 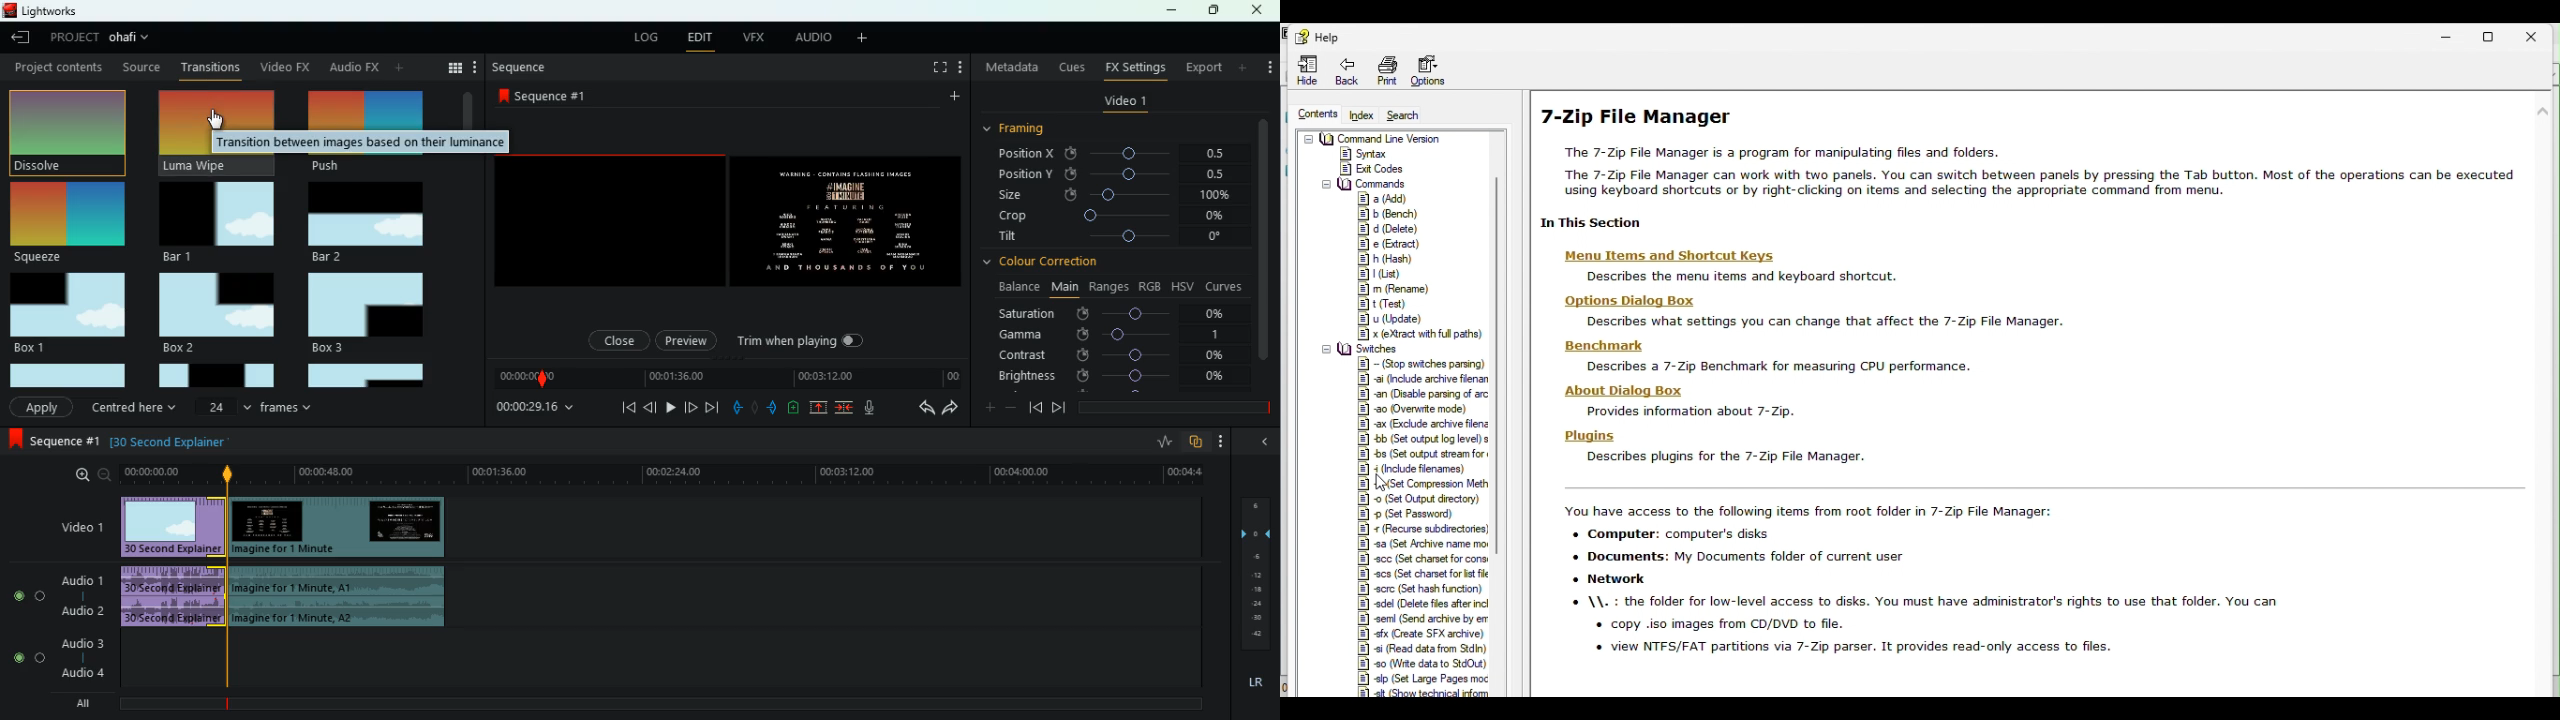 I want to click on more, so click(x=866, y=39).